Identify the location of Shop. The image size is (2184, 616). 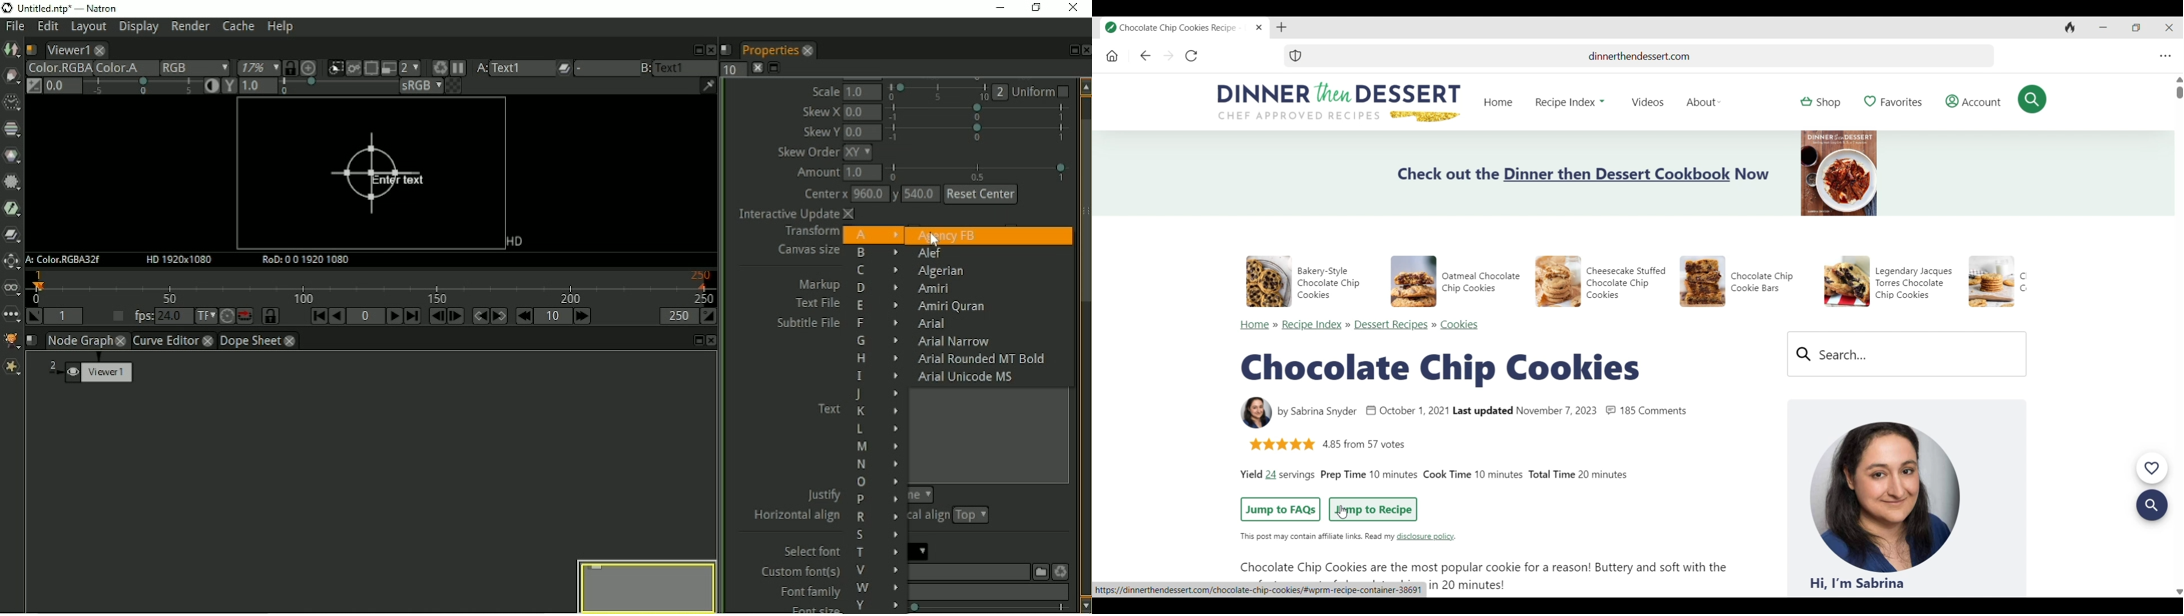
(1821, 102).